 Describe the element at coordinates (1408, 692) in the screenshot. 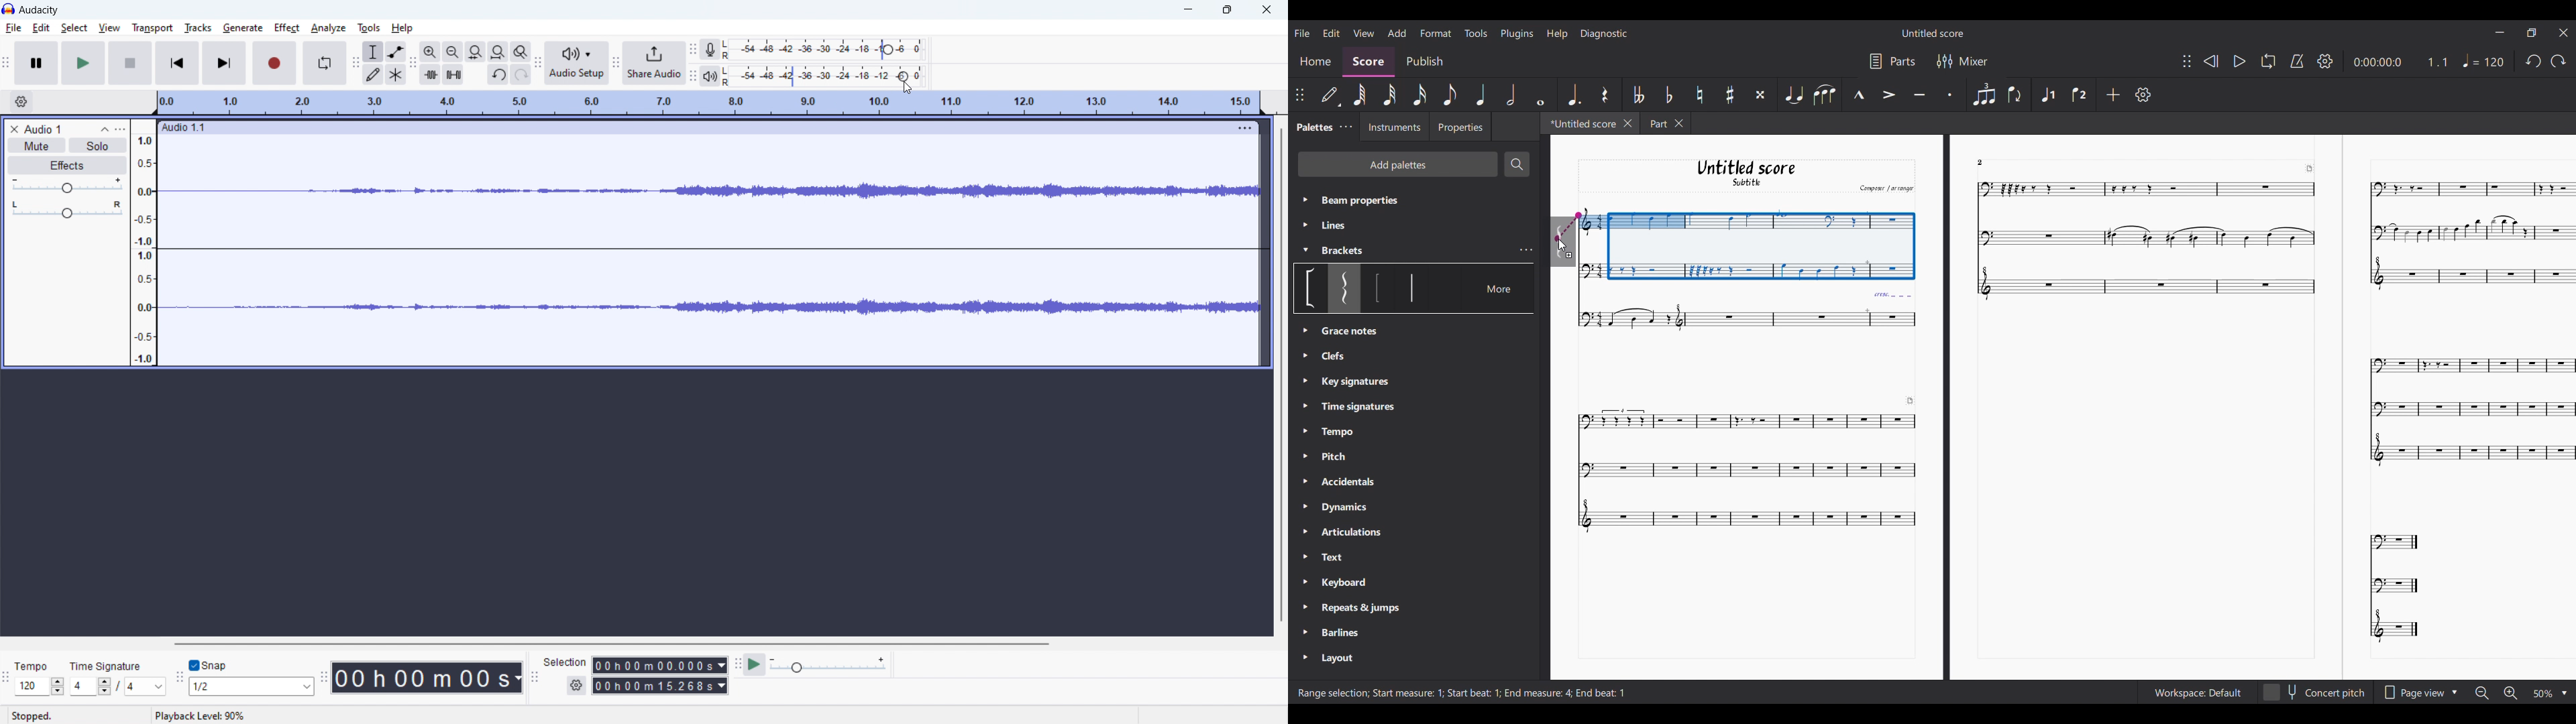

I see `start measure 1 ;` at that location.